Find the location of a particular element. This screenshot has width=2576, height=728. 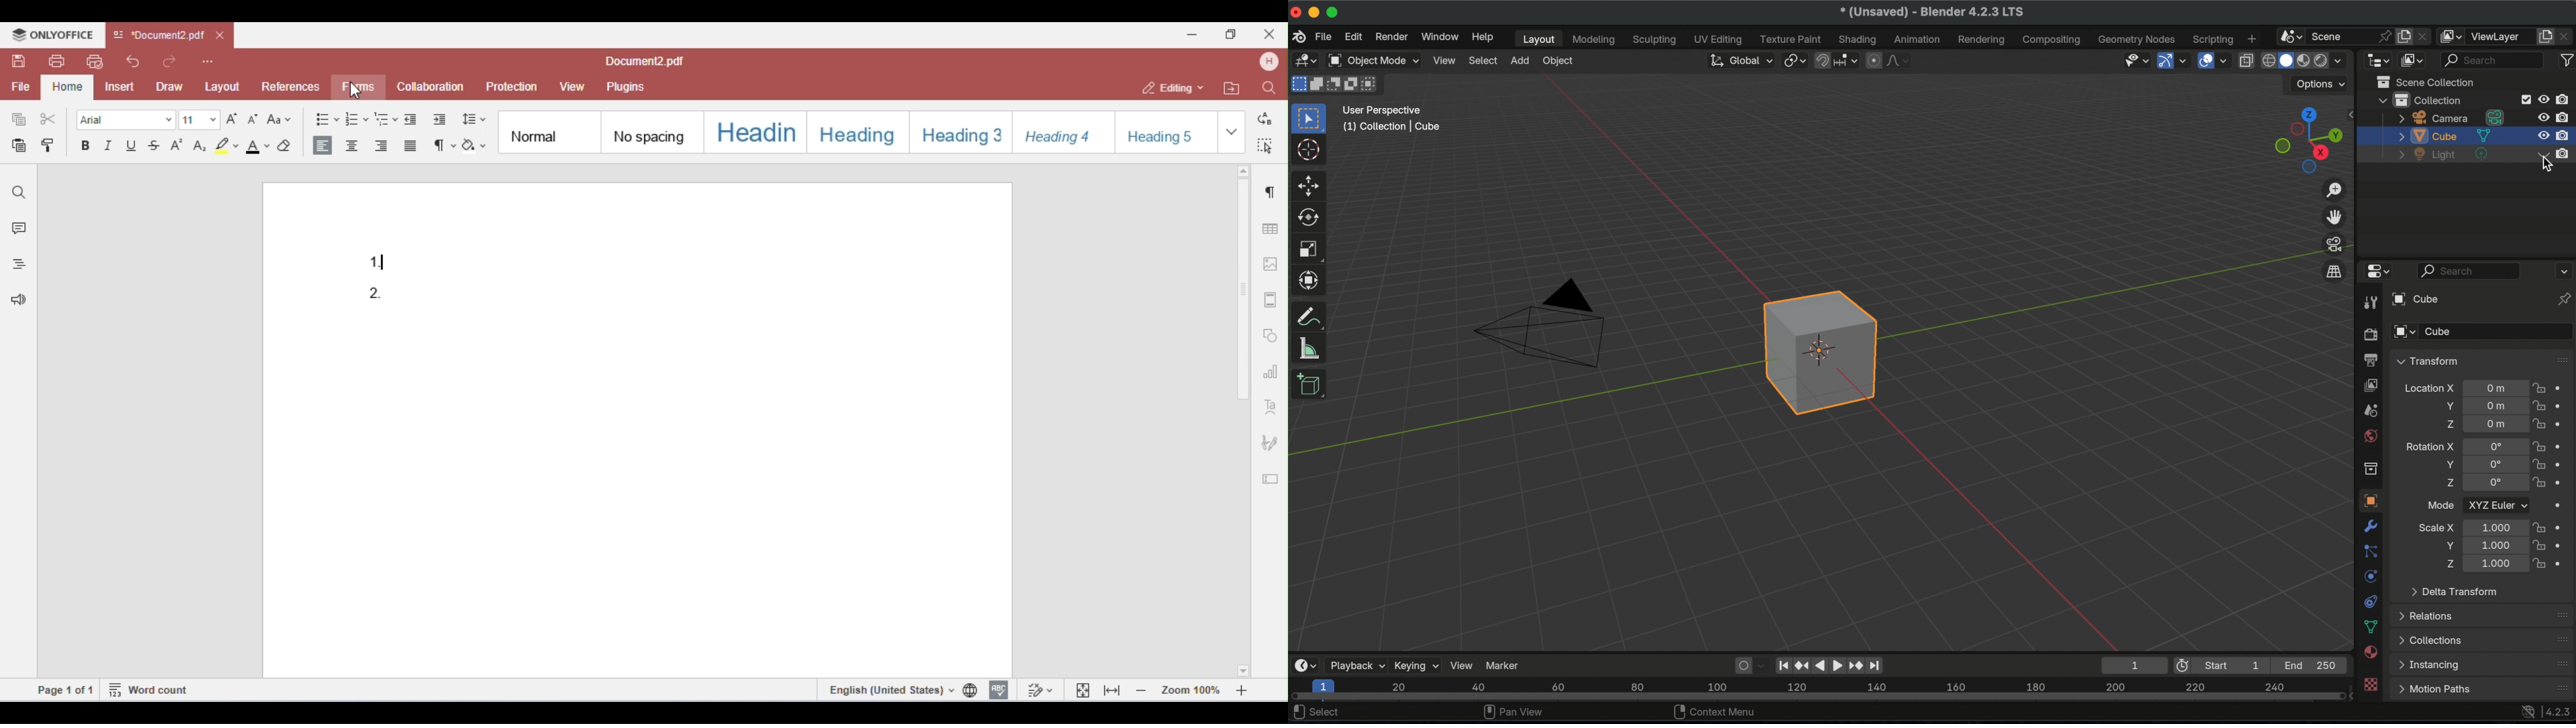

layout is located at coordinates (1539, 38).